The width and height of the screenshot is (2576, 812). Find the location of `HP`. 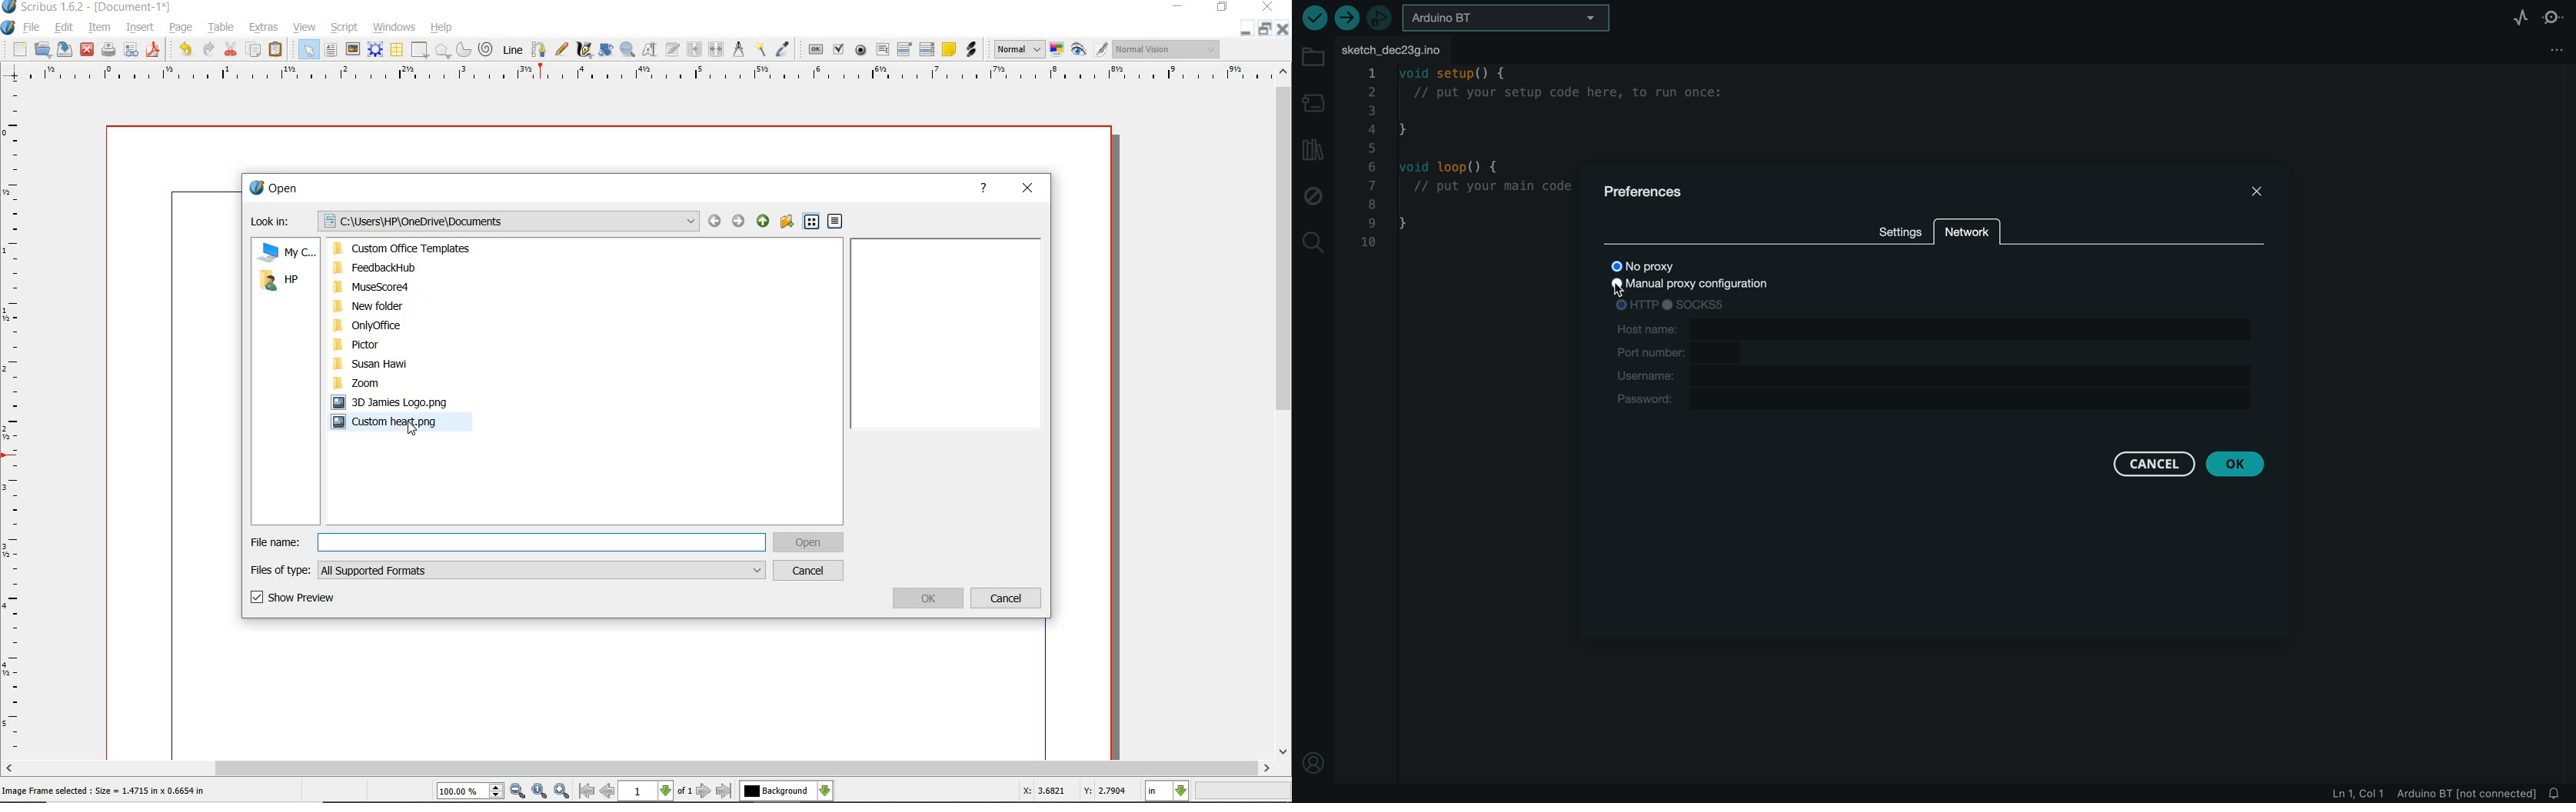

HP is located at coordinates (285, 282).